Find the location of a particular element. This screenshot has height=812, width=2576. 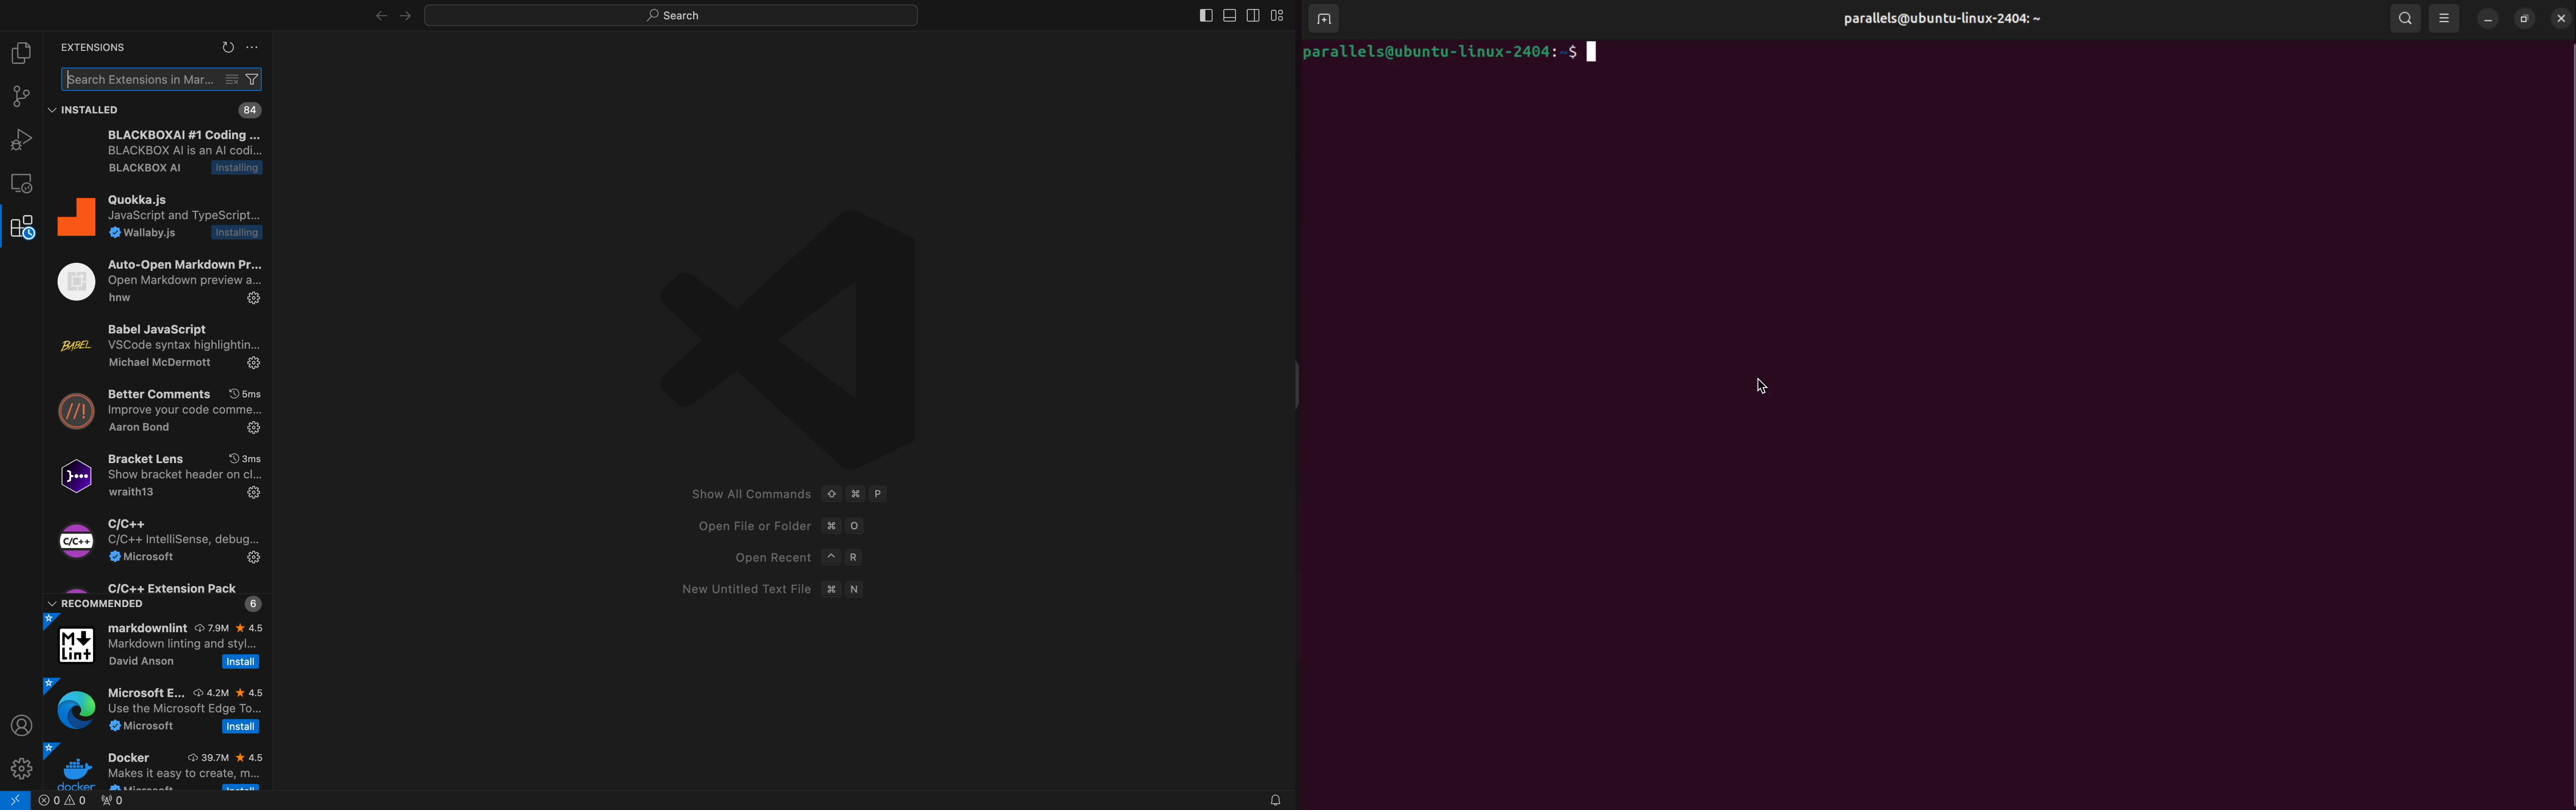

resize  is located at coordinates (2523, 20).